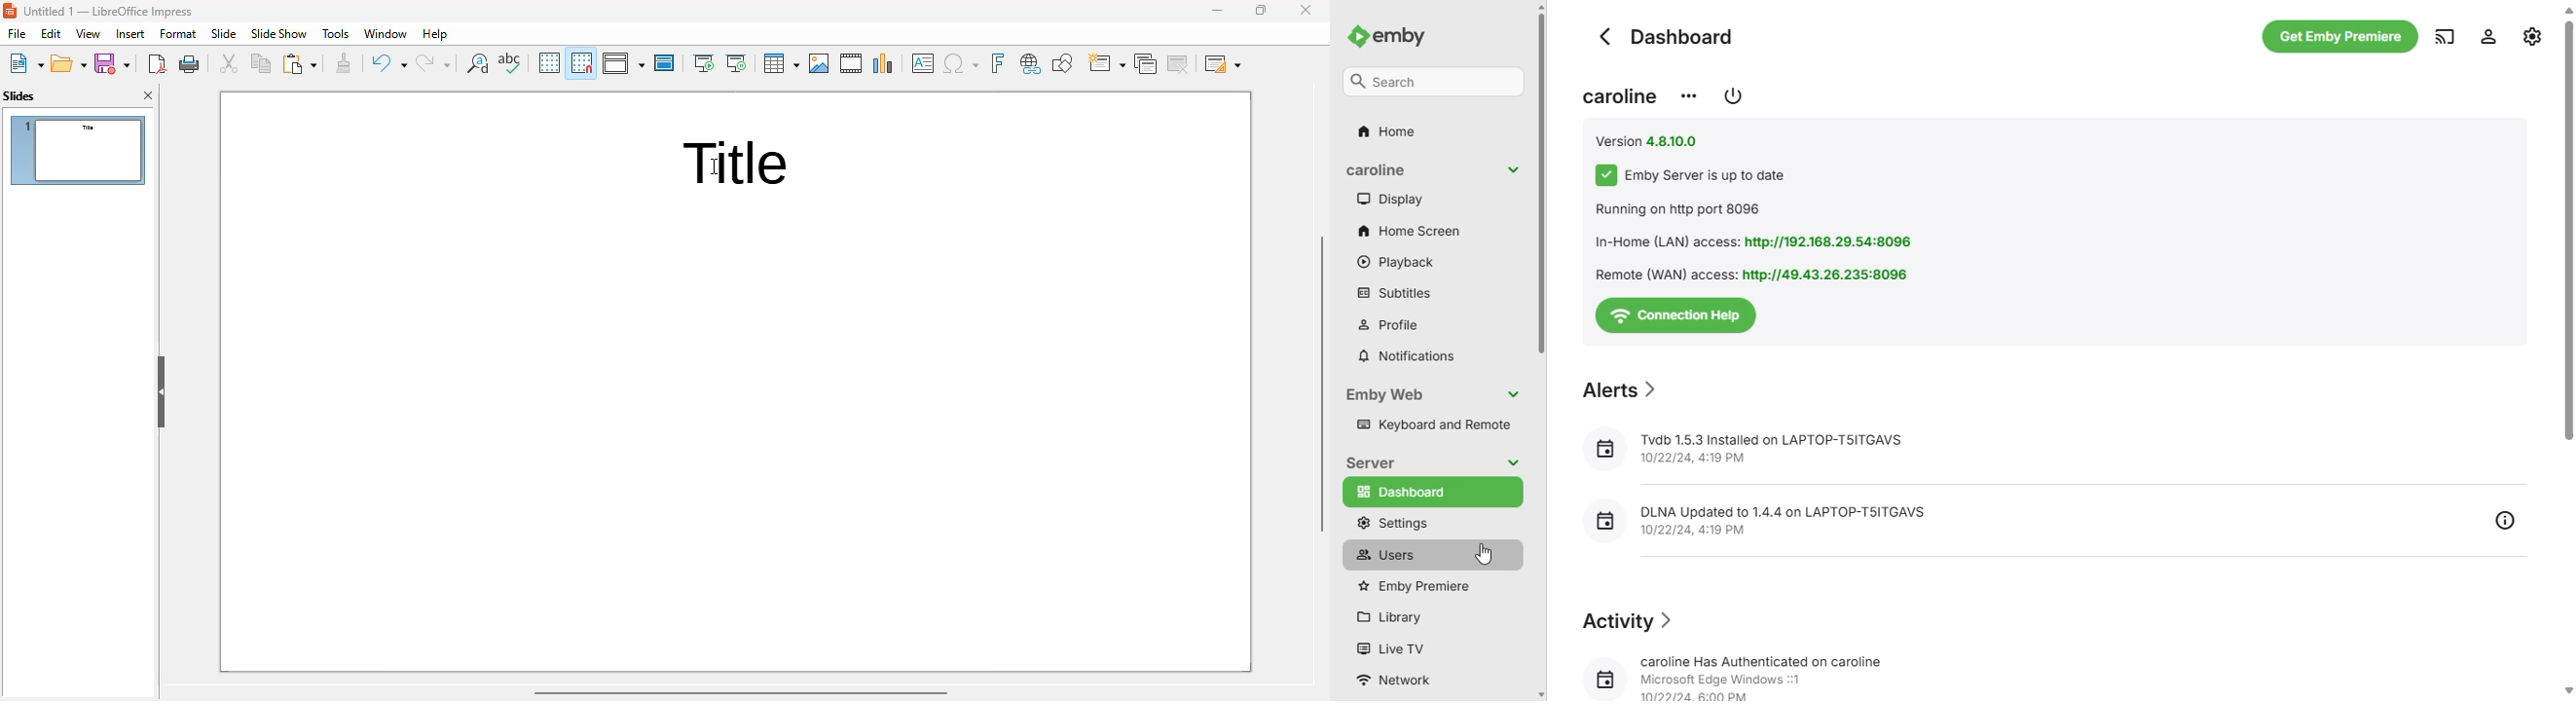 Image resolution: width=2576 pixels, height=728 pixels. Describe the element at coordinates (11, 11) in the screenshot. I see `logo` at that location.